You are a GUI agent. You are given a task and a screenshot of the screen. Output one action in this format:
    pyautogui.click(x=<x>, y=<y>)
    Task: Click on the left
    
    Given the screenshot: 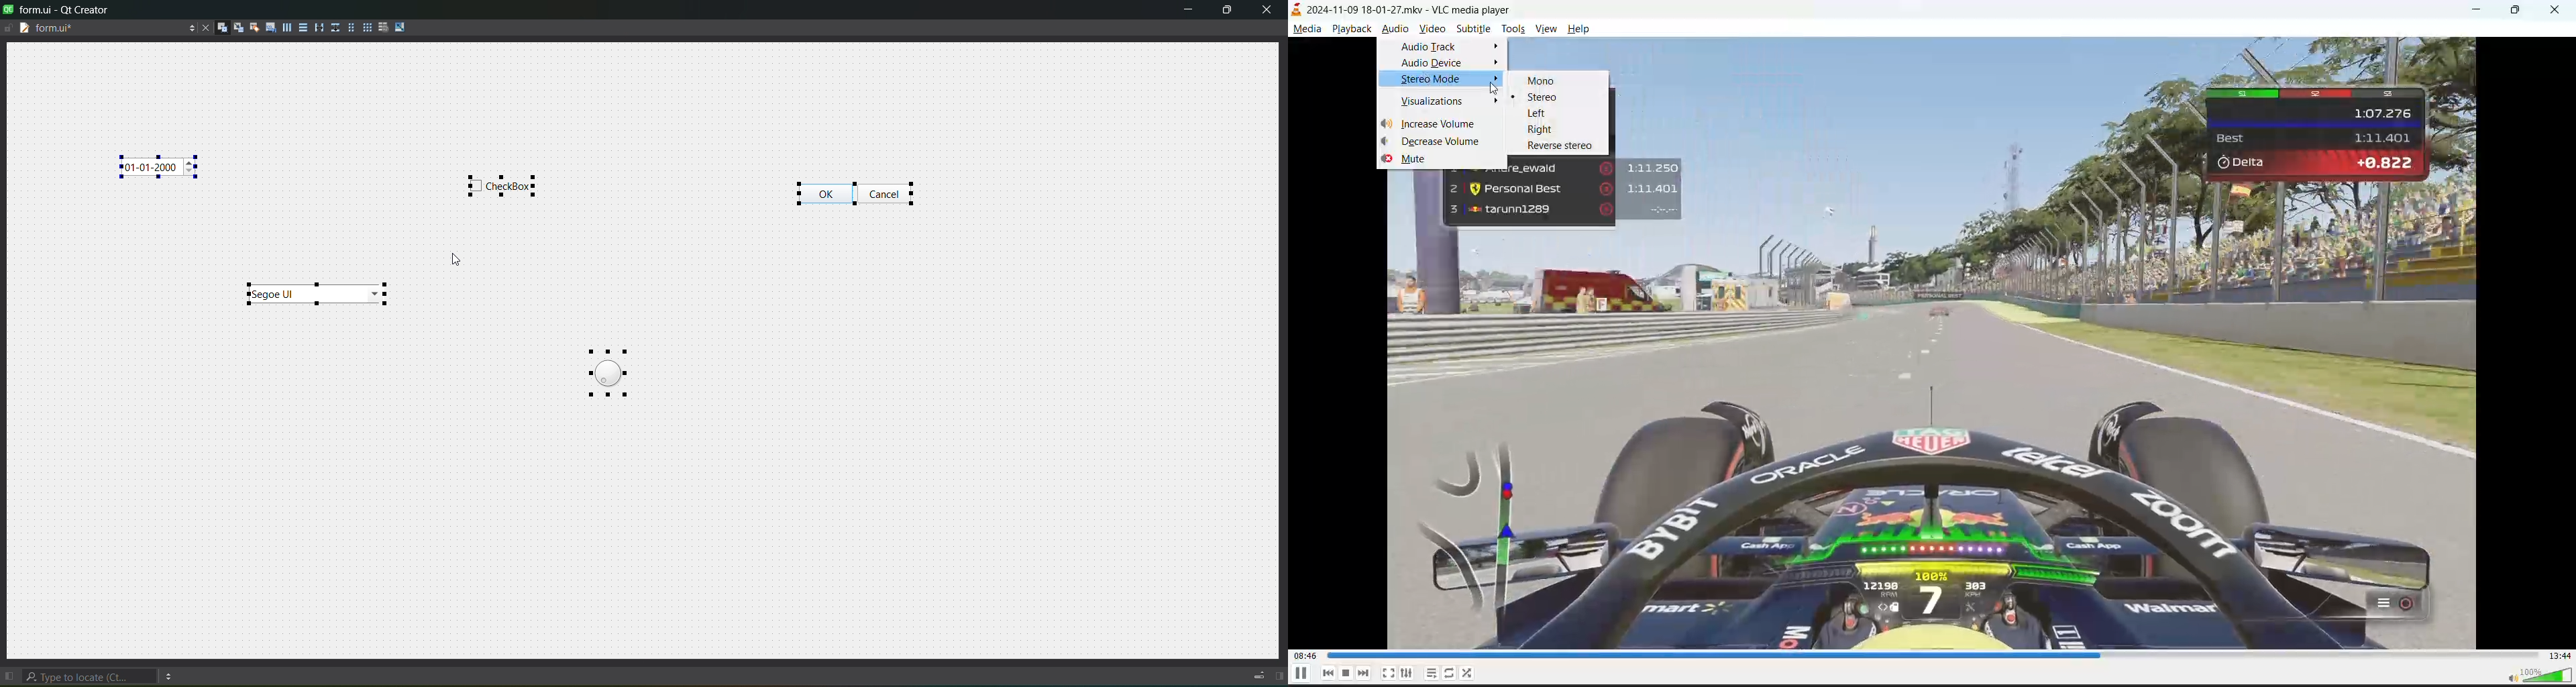 What is the action you would take?
    pyautogui.click(x=1549, y=111)
    